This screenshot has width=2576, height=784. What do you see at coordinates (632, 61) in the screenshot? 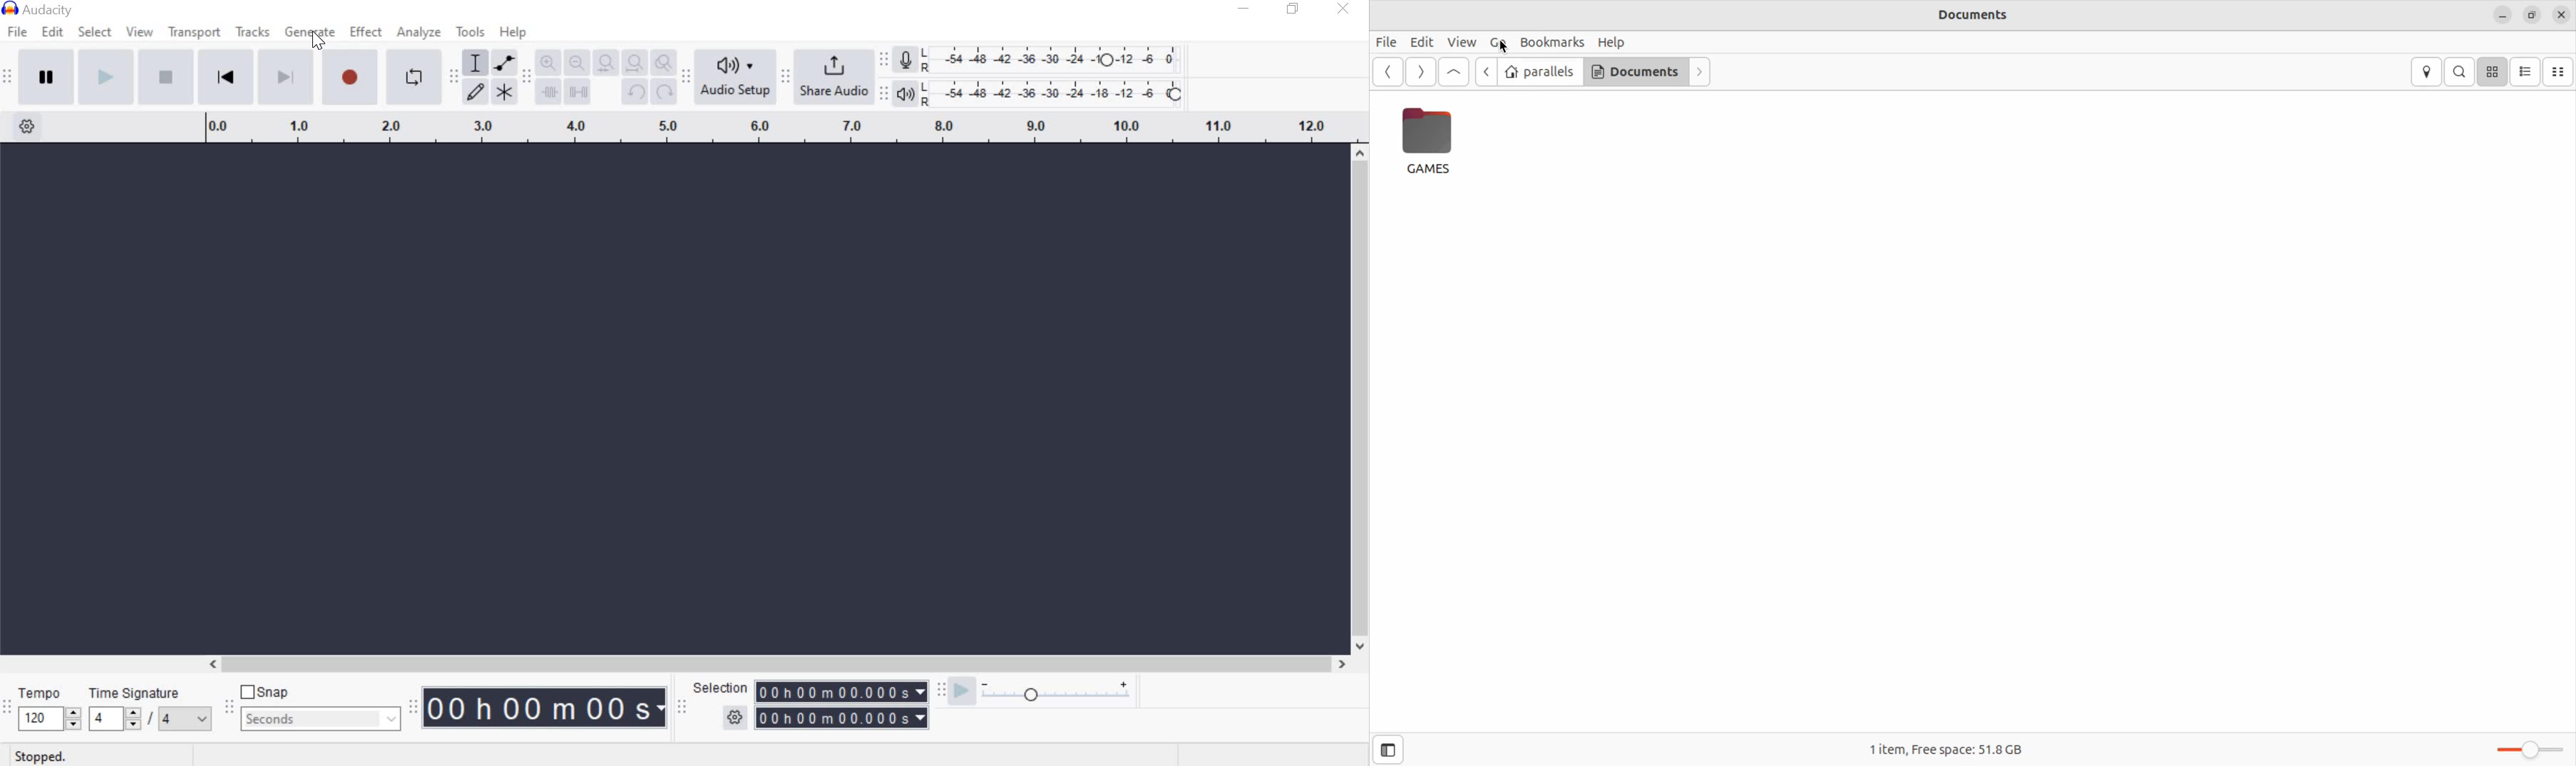
I see `Fit project to width` at bounding box center [632, 61].